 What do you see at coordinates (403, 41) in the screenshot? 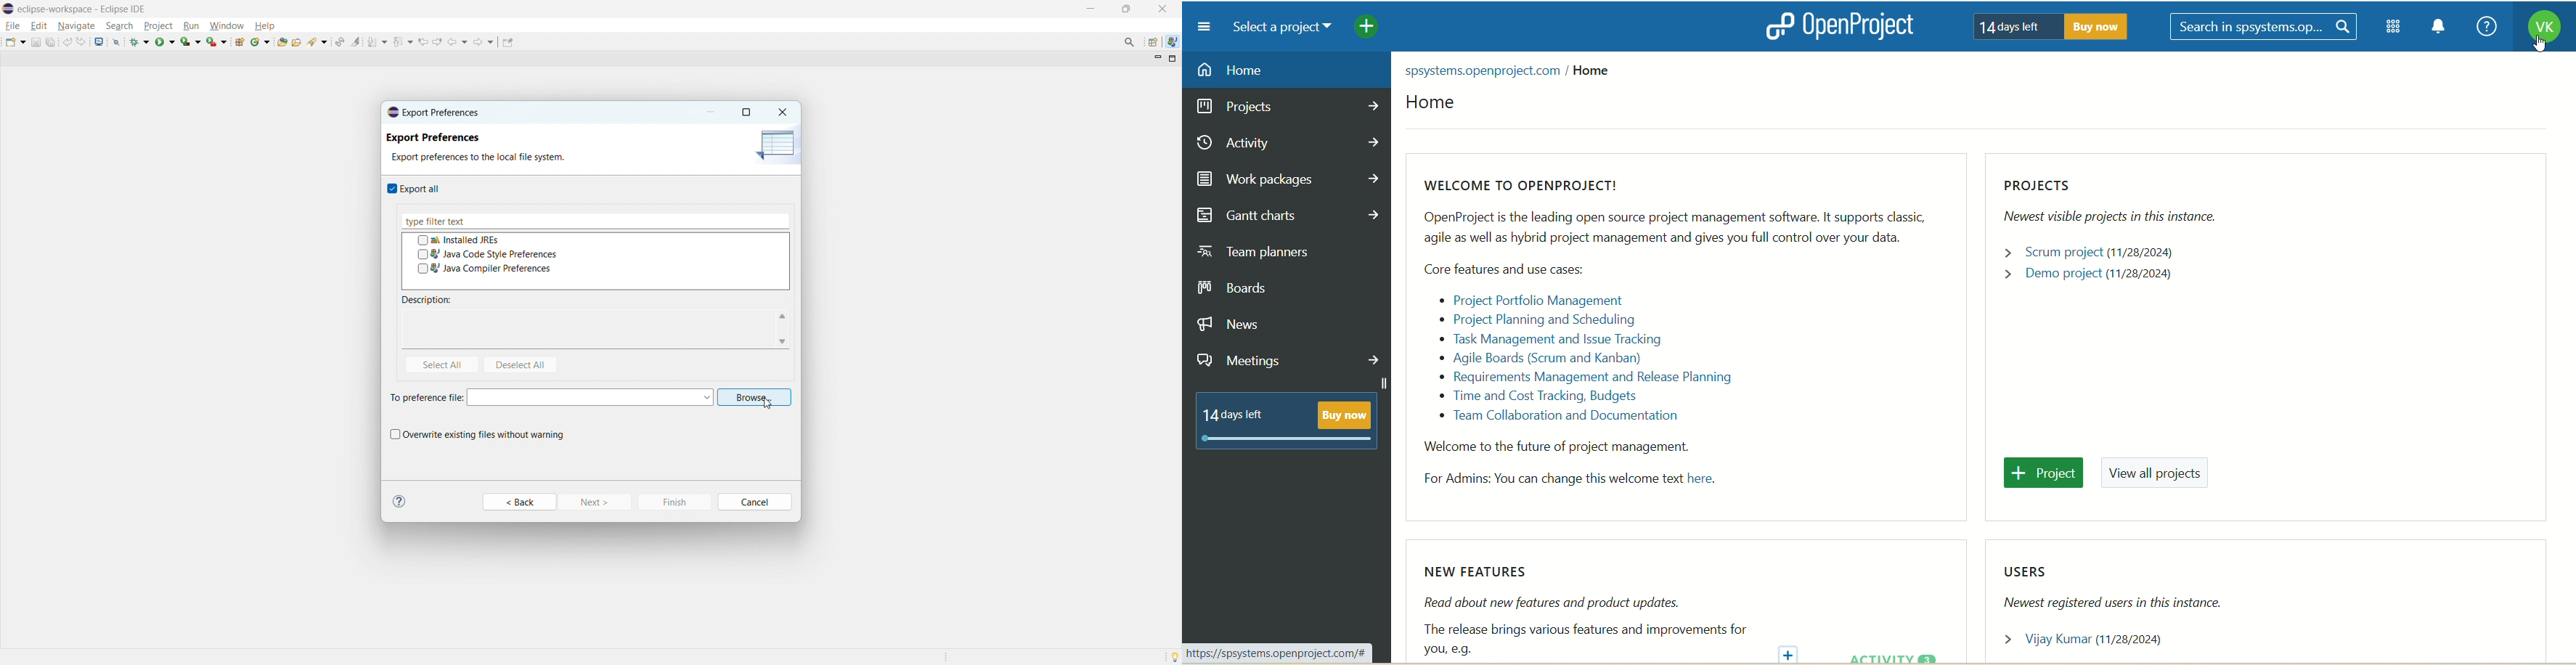
I see `previous annotation` at bounding box center [403, 41].